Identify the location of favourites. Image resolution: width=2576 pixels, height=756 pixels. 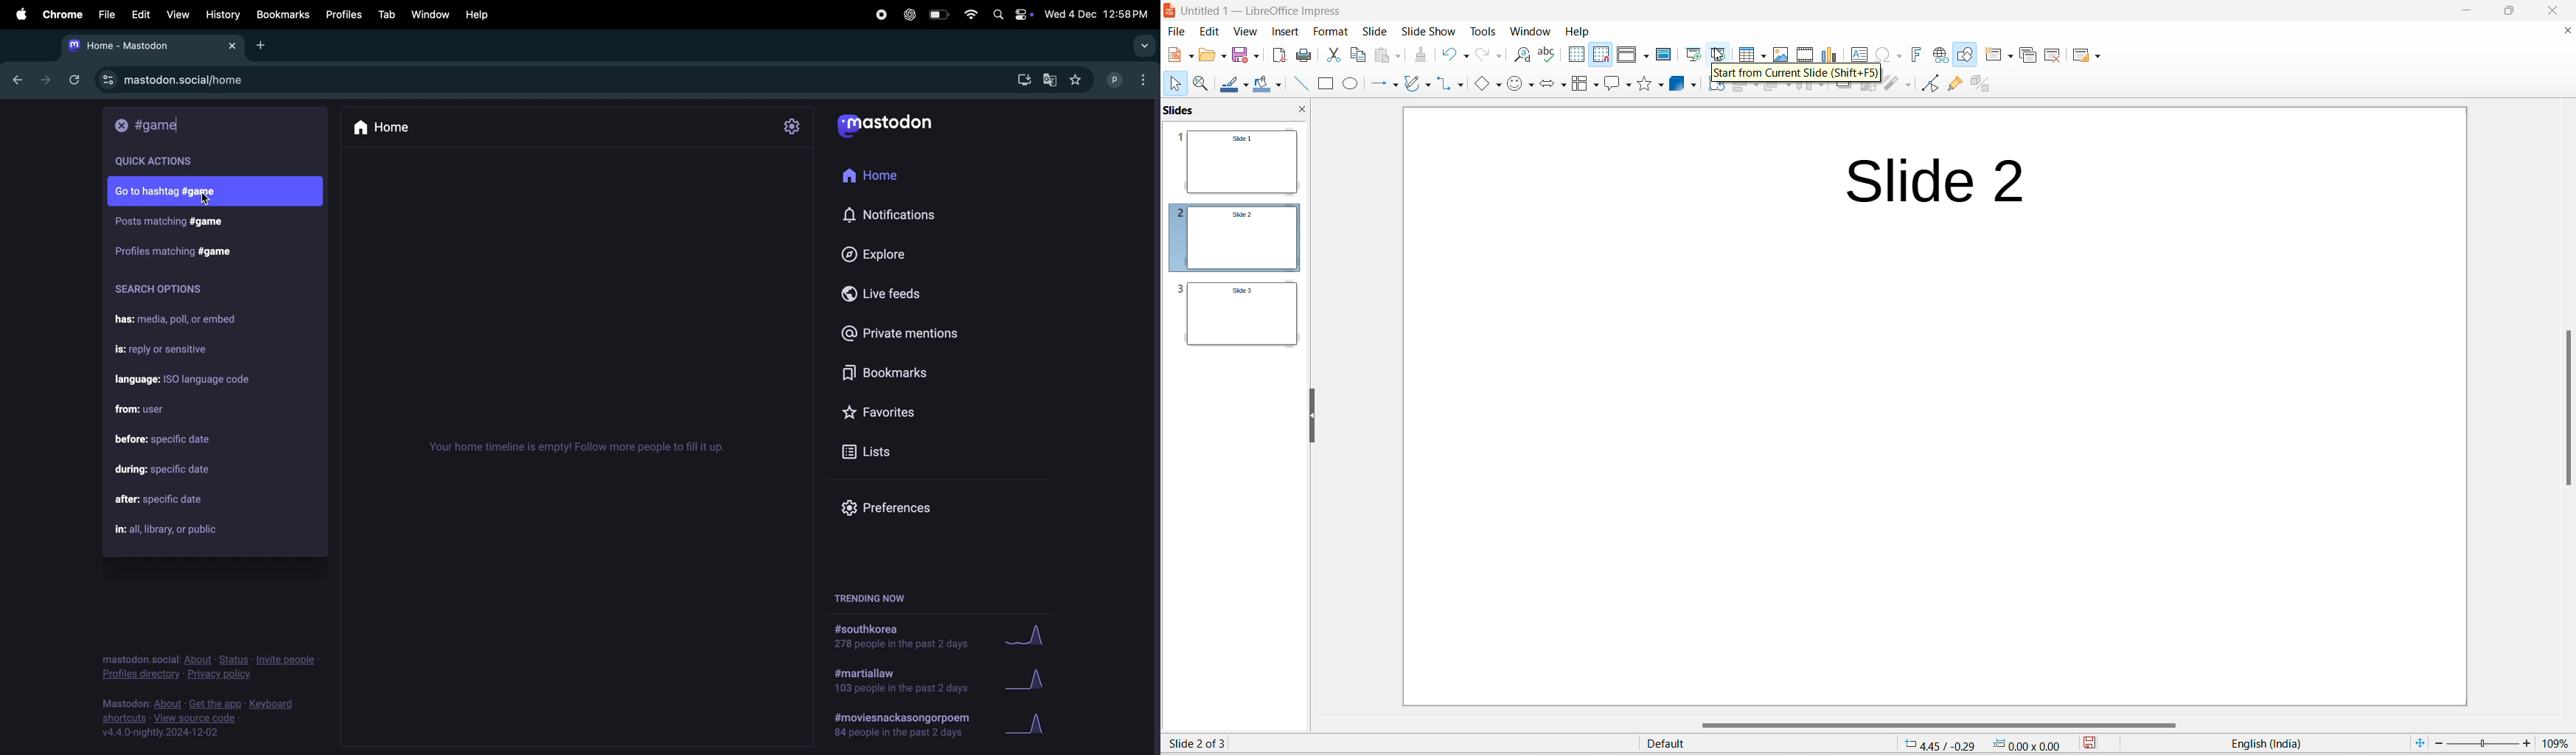
(1079, 79).